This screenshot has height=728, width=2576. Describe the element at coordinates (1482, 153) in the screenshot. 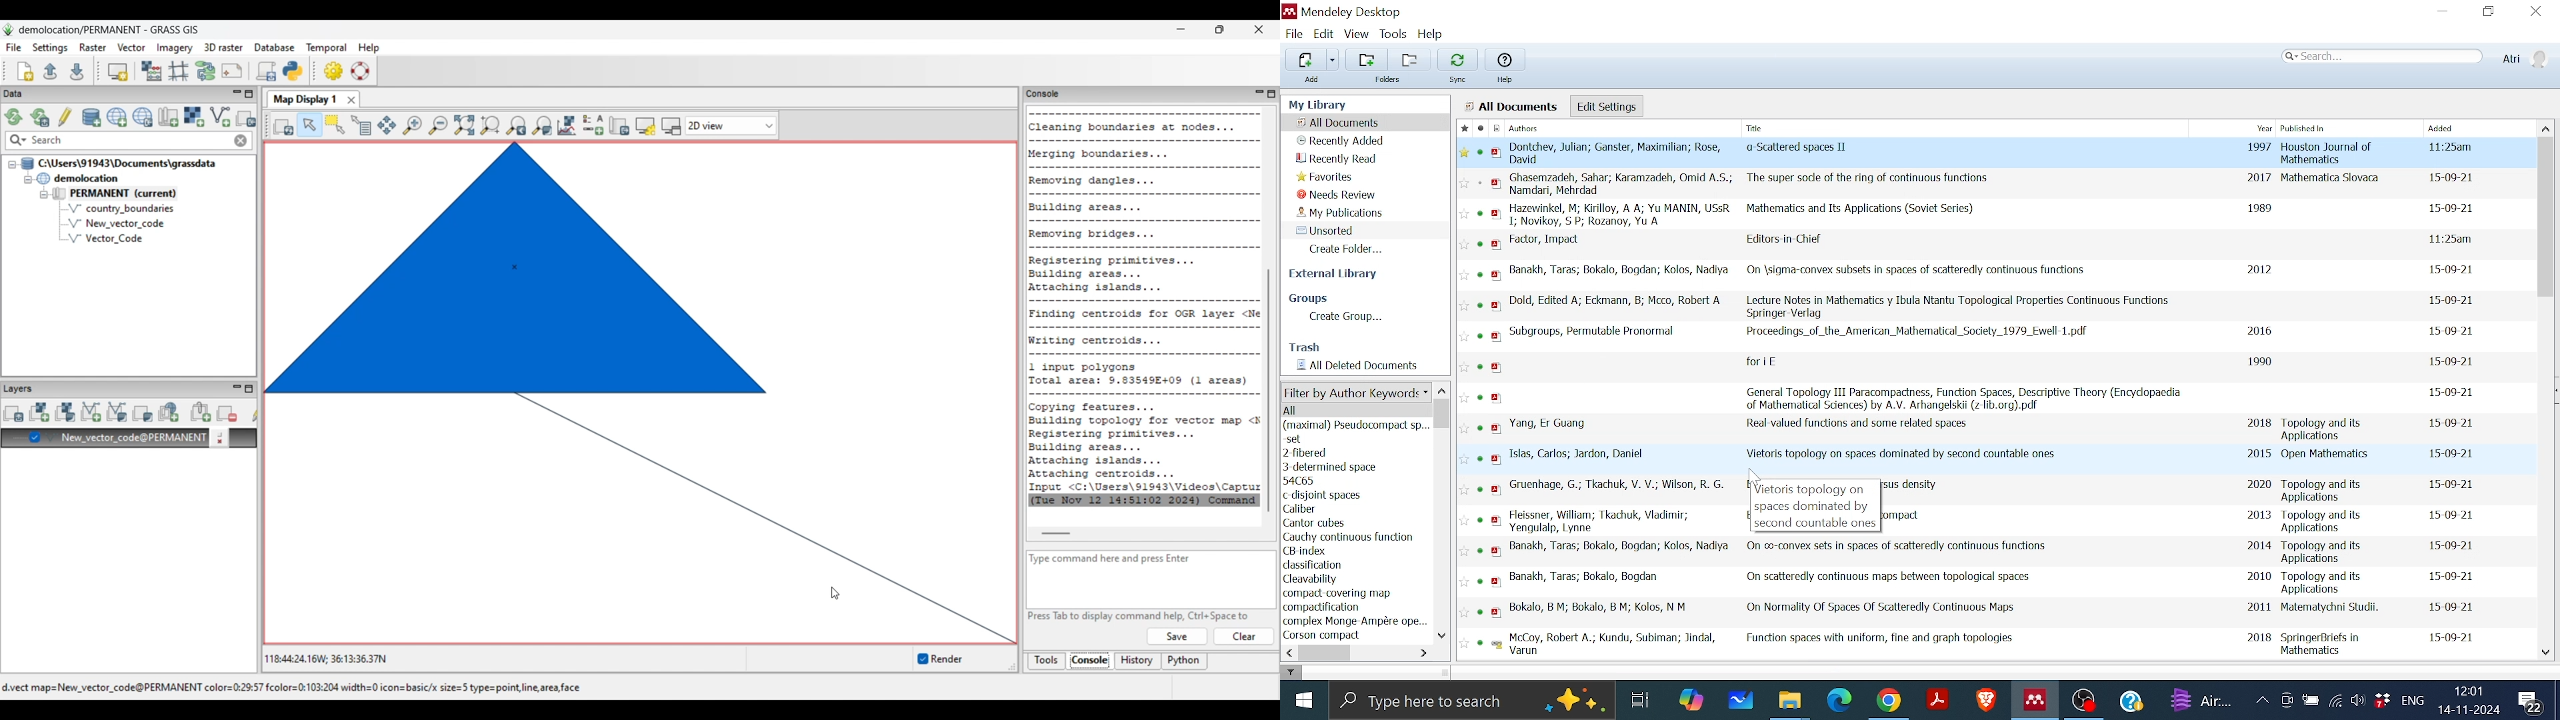

I see `read status` at that location.